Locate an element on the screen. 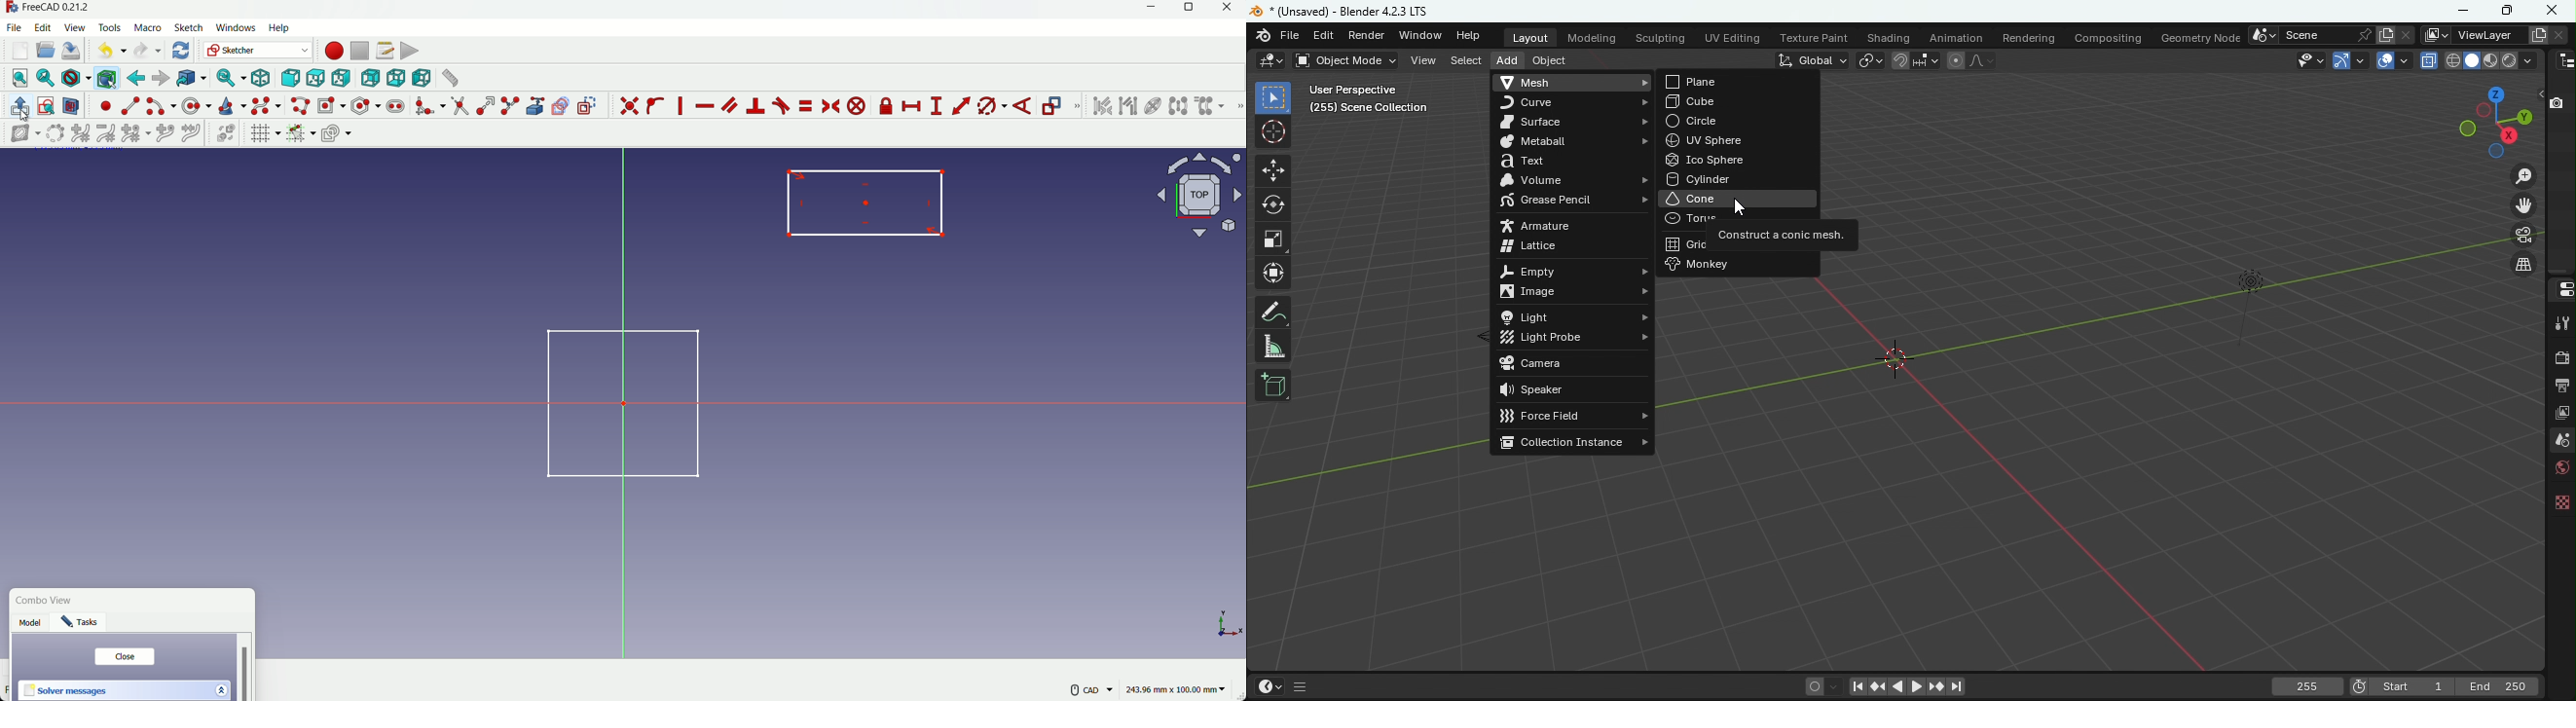 This screenshot has width=2576, height=728. rotate or change view is located at coordinates (1200, 194).